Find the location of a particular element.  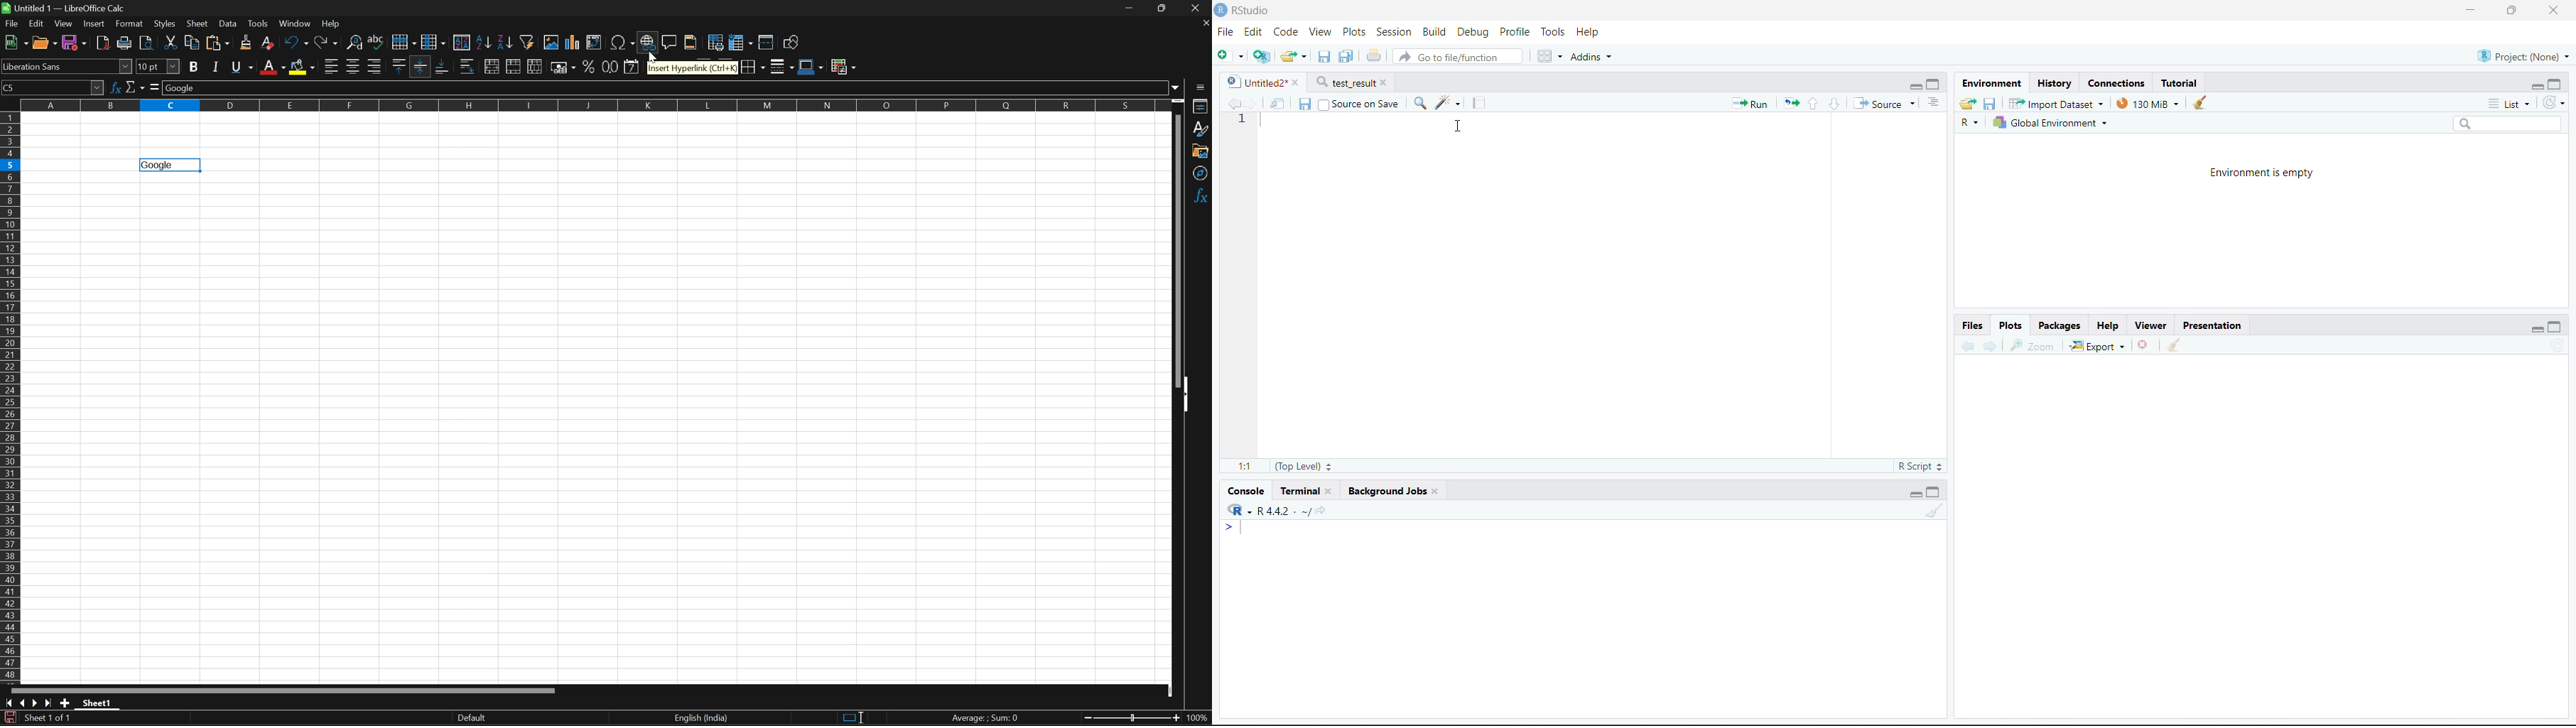

Compile Report (Ctrl + Shift + K) is located at coordinates (1481, 102).